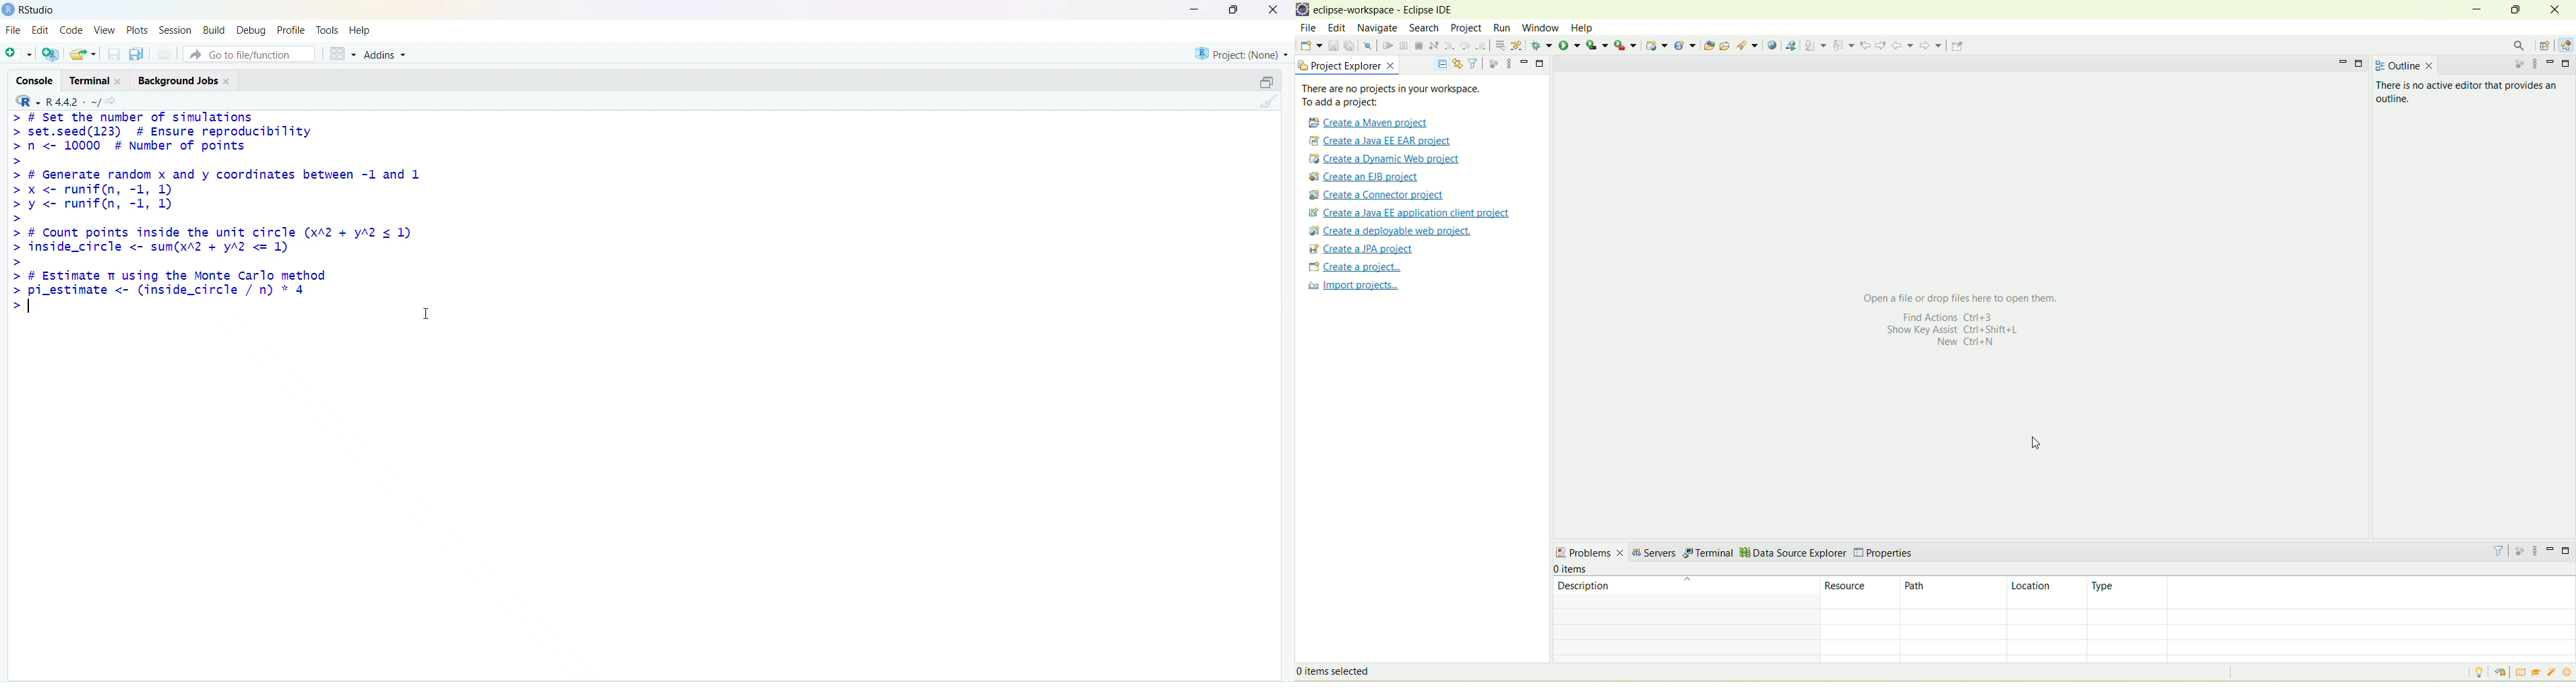 The width and height of the screenshot is (2576, 700). What do you see at coordinates (28, 100) in the screenshot?
I see `R` at bounding box center [28, 100].